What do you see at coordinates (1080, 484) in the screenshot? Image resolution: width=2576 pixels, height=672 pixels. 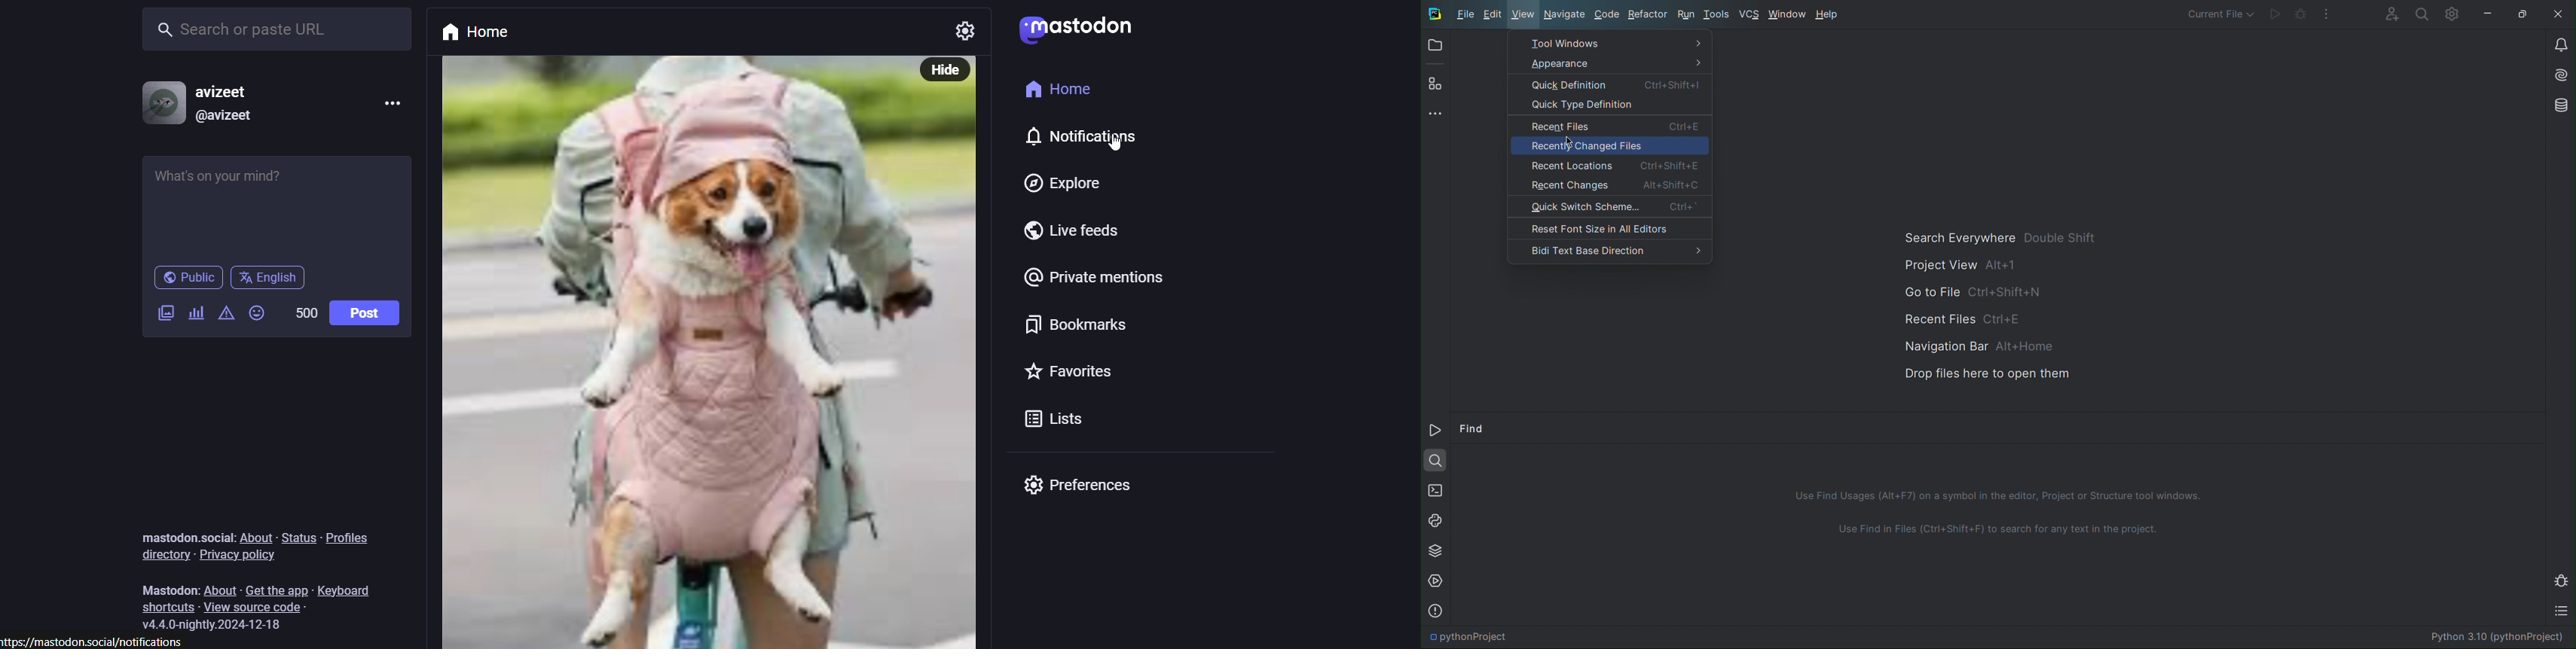 I see `preferences` at bounding box center [1080, 484].